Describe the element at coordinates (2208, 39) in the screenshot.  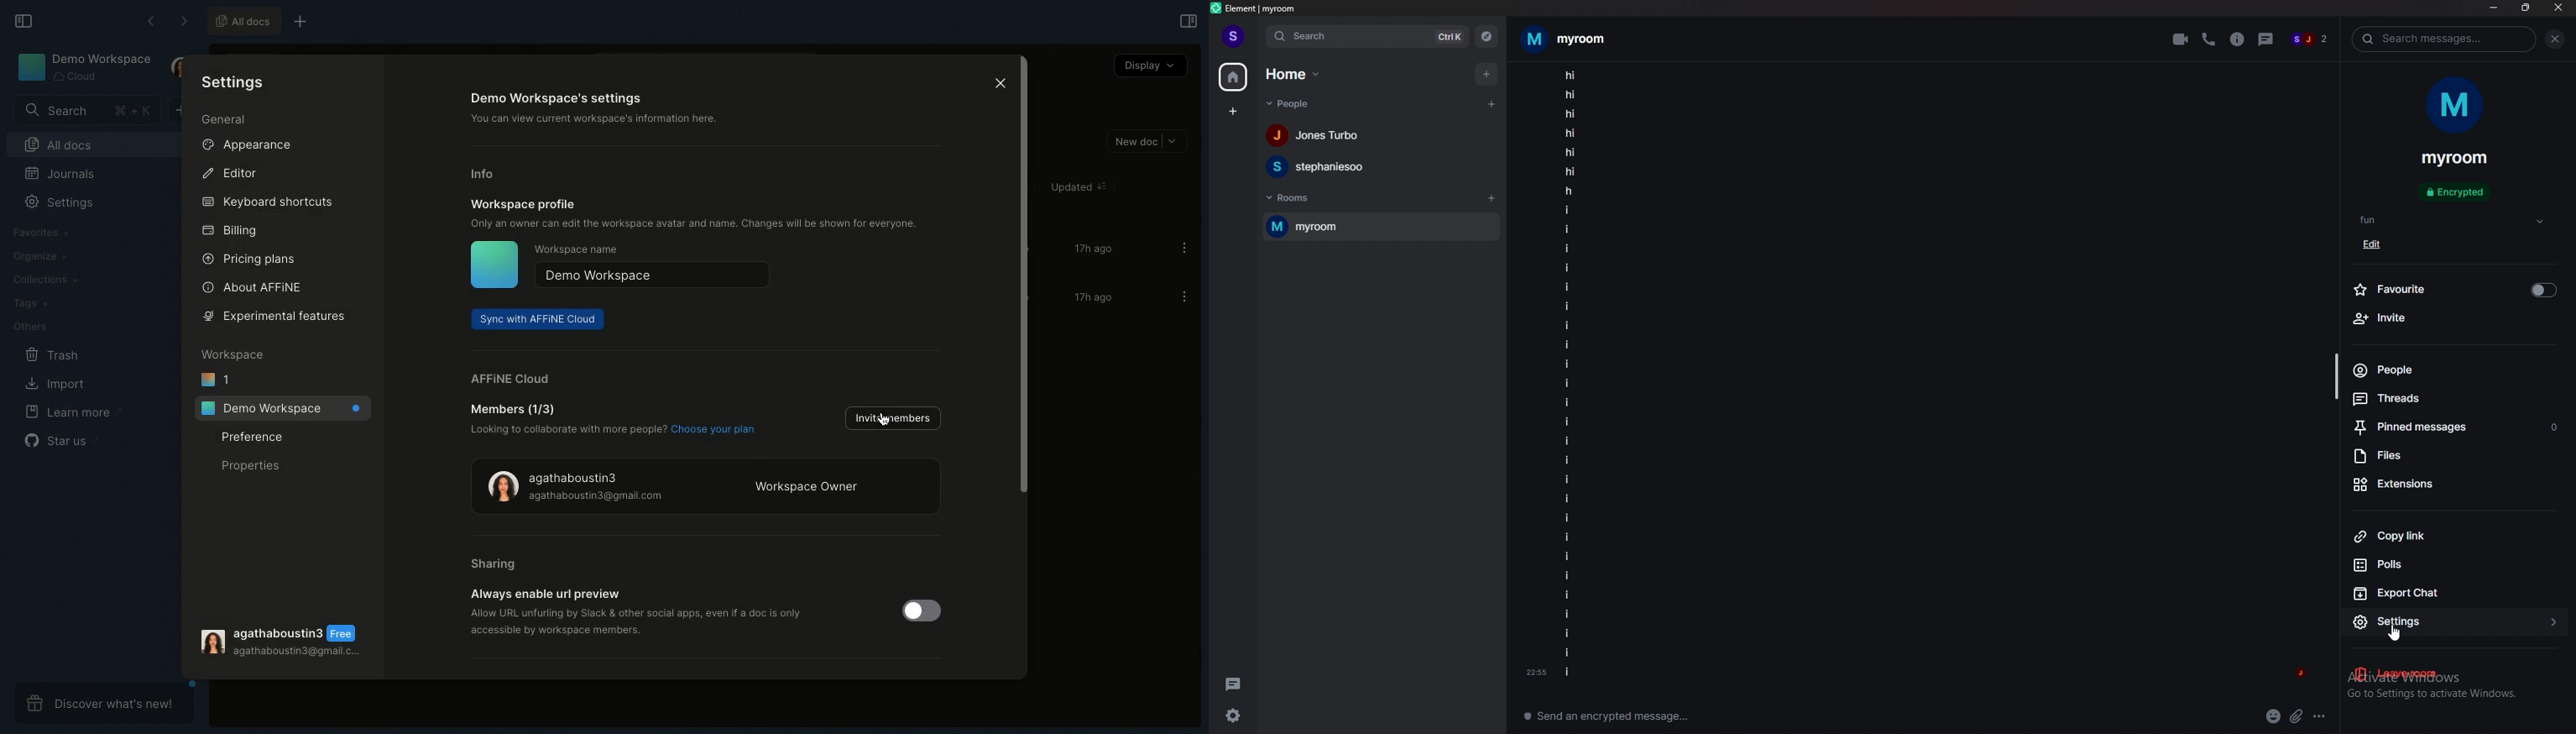
I see `voice call` at that location.